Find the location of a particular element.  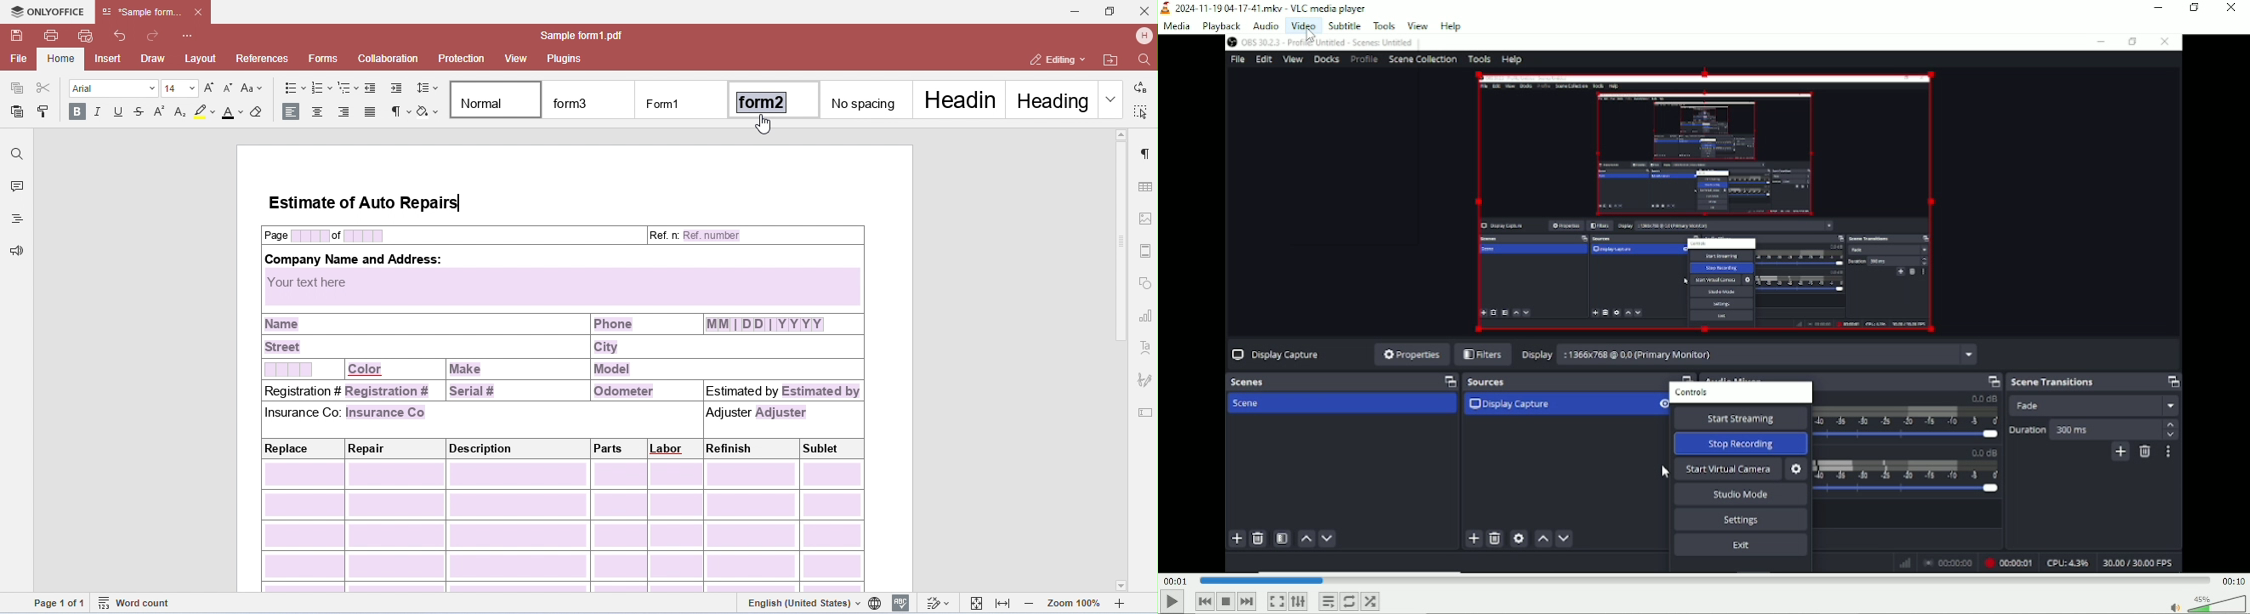

Toggle playlist is located at coordinates (1328, 601).